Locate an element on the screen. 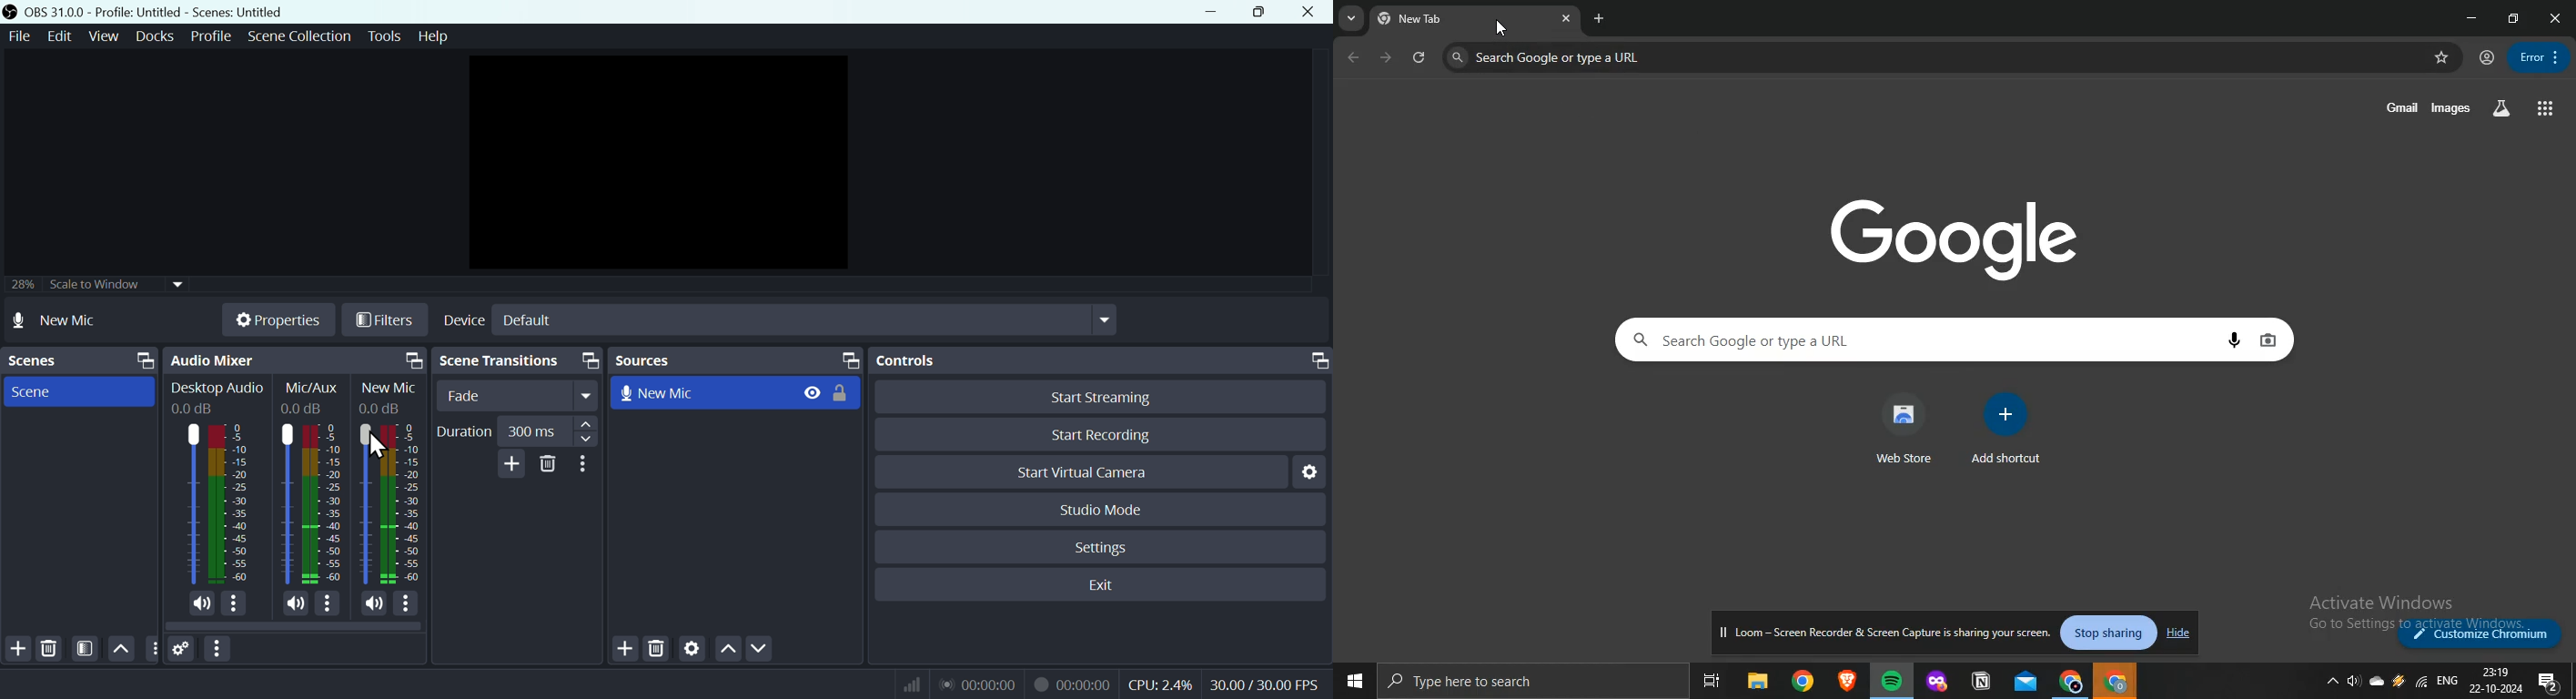  manage profie is located at coordinates (2487, 58).